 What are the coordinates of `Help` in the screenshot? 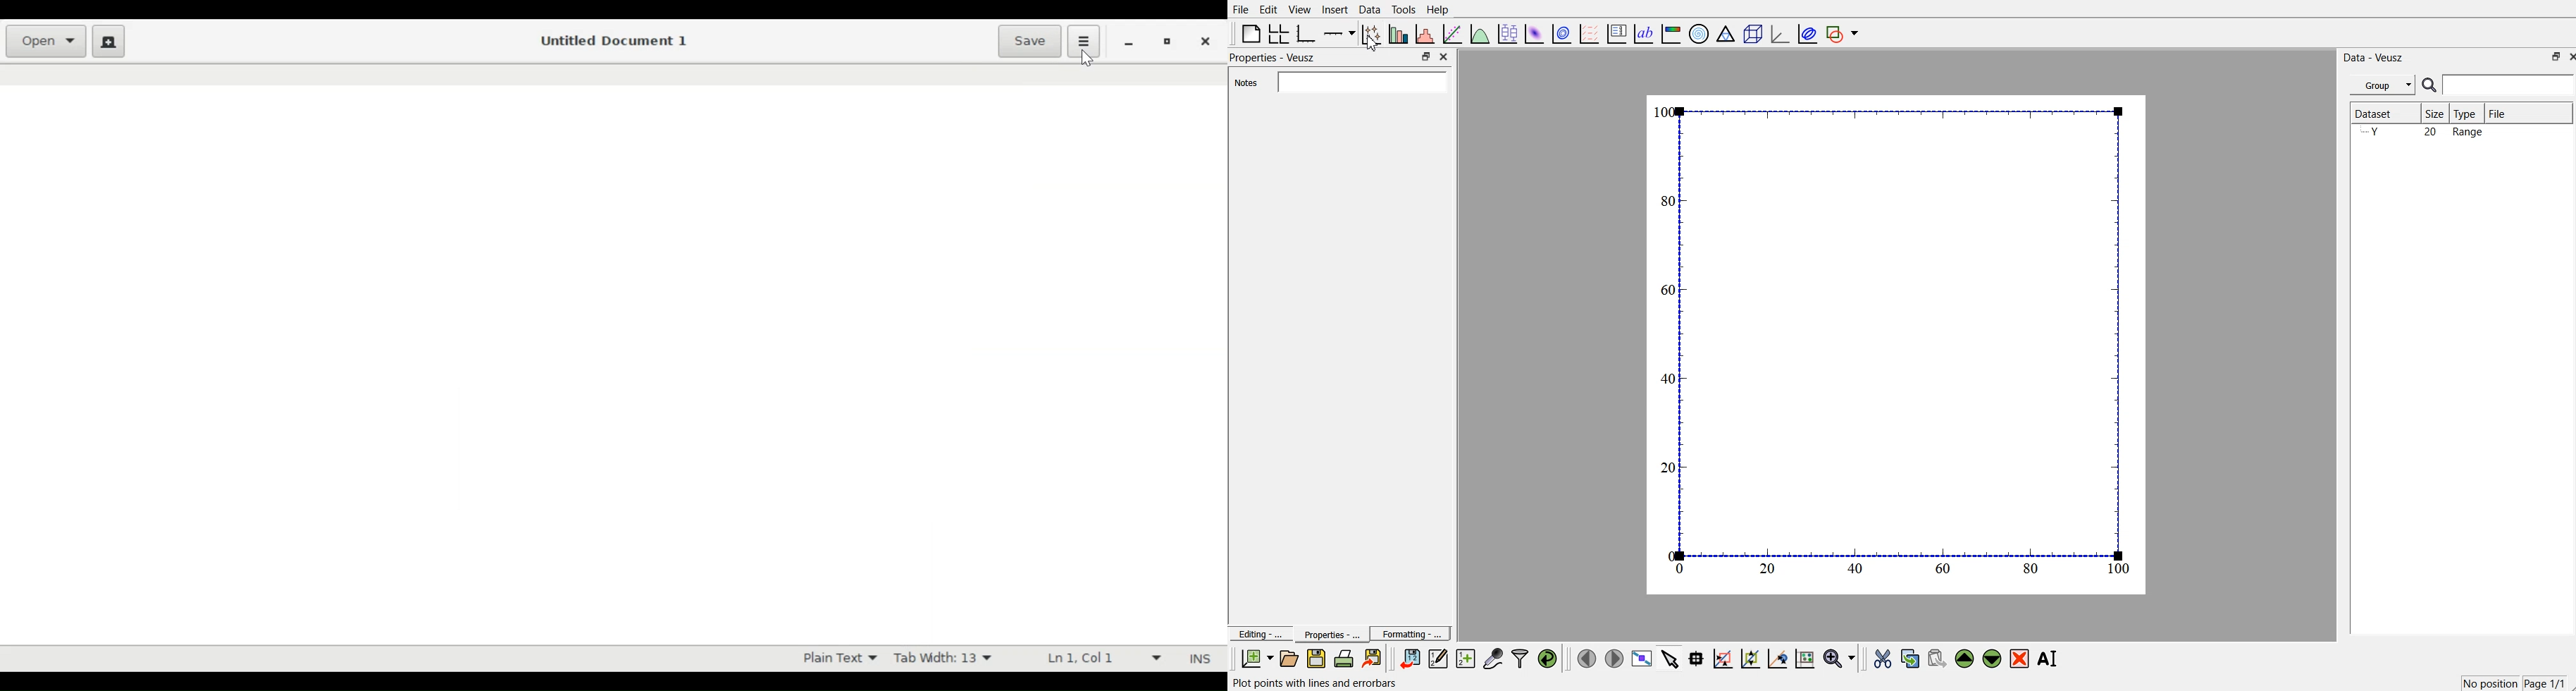 It's located at (1441, 9).